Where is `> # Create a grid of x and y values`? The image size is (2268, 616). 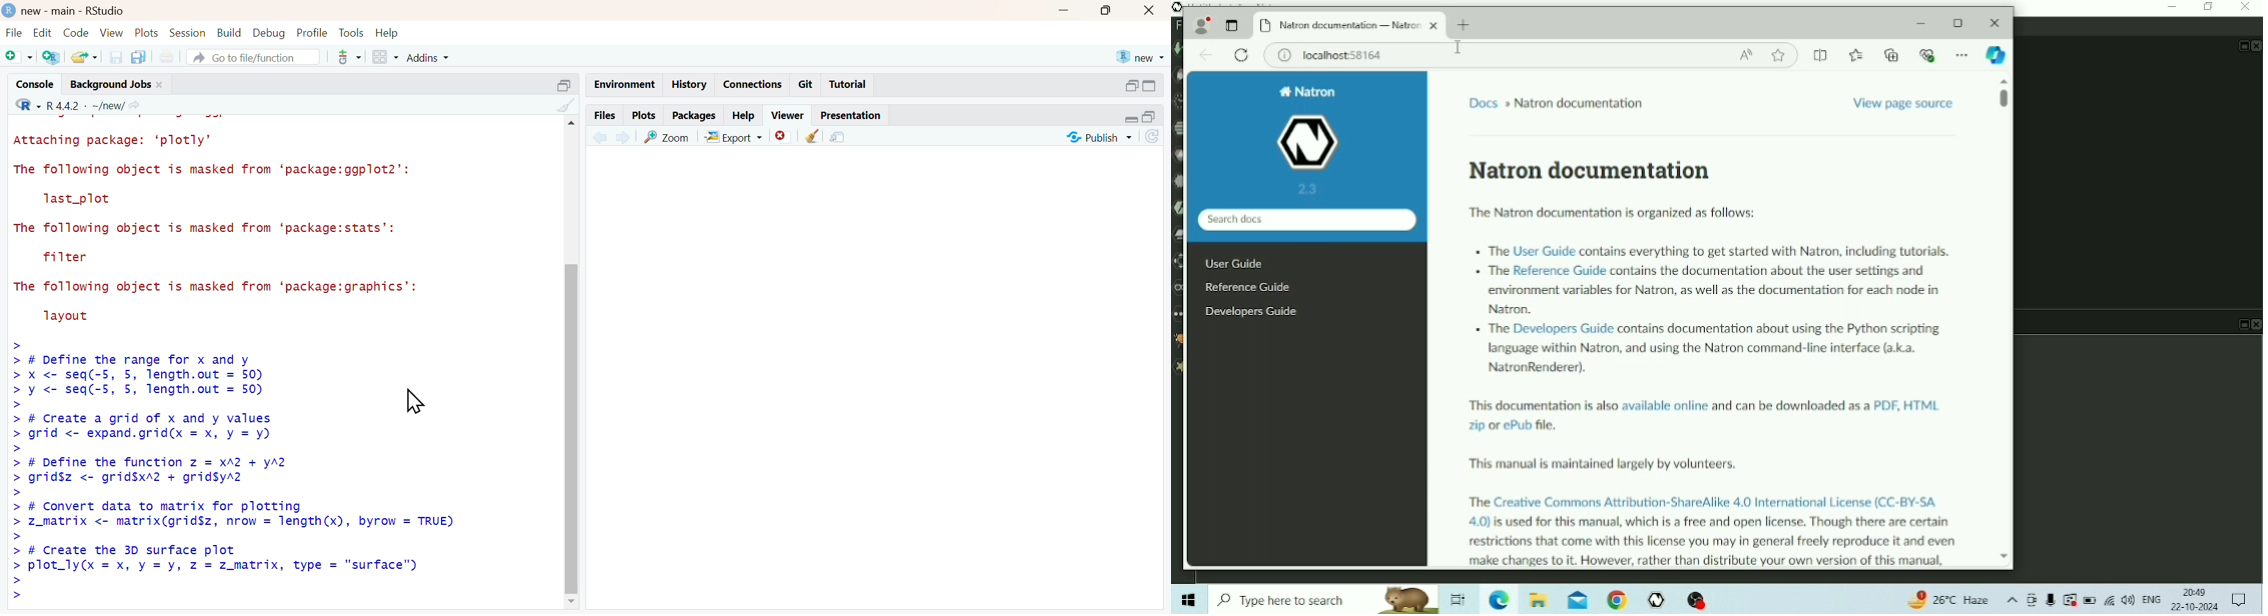 > # Create a grid of x and y values is located at coordinates (143, 419).